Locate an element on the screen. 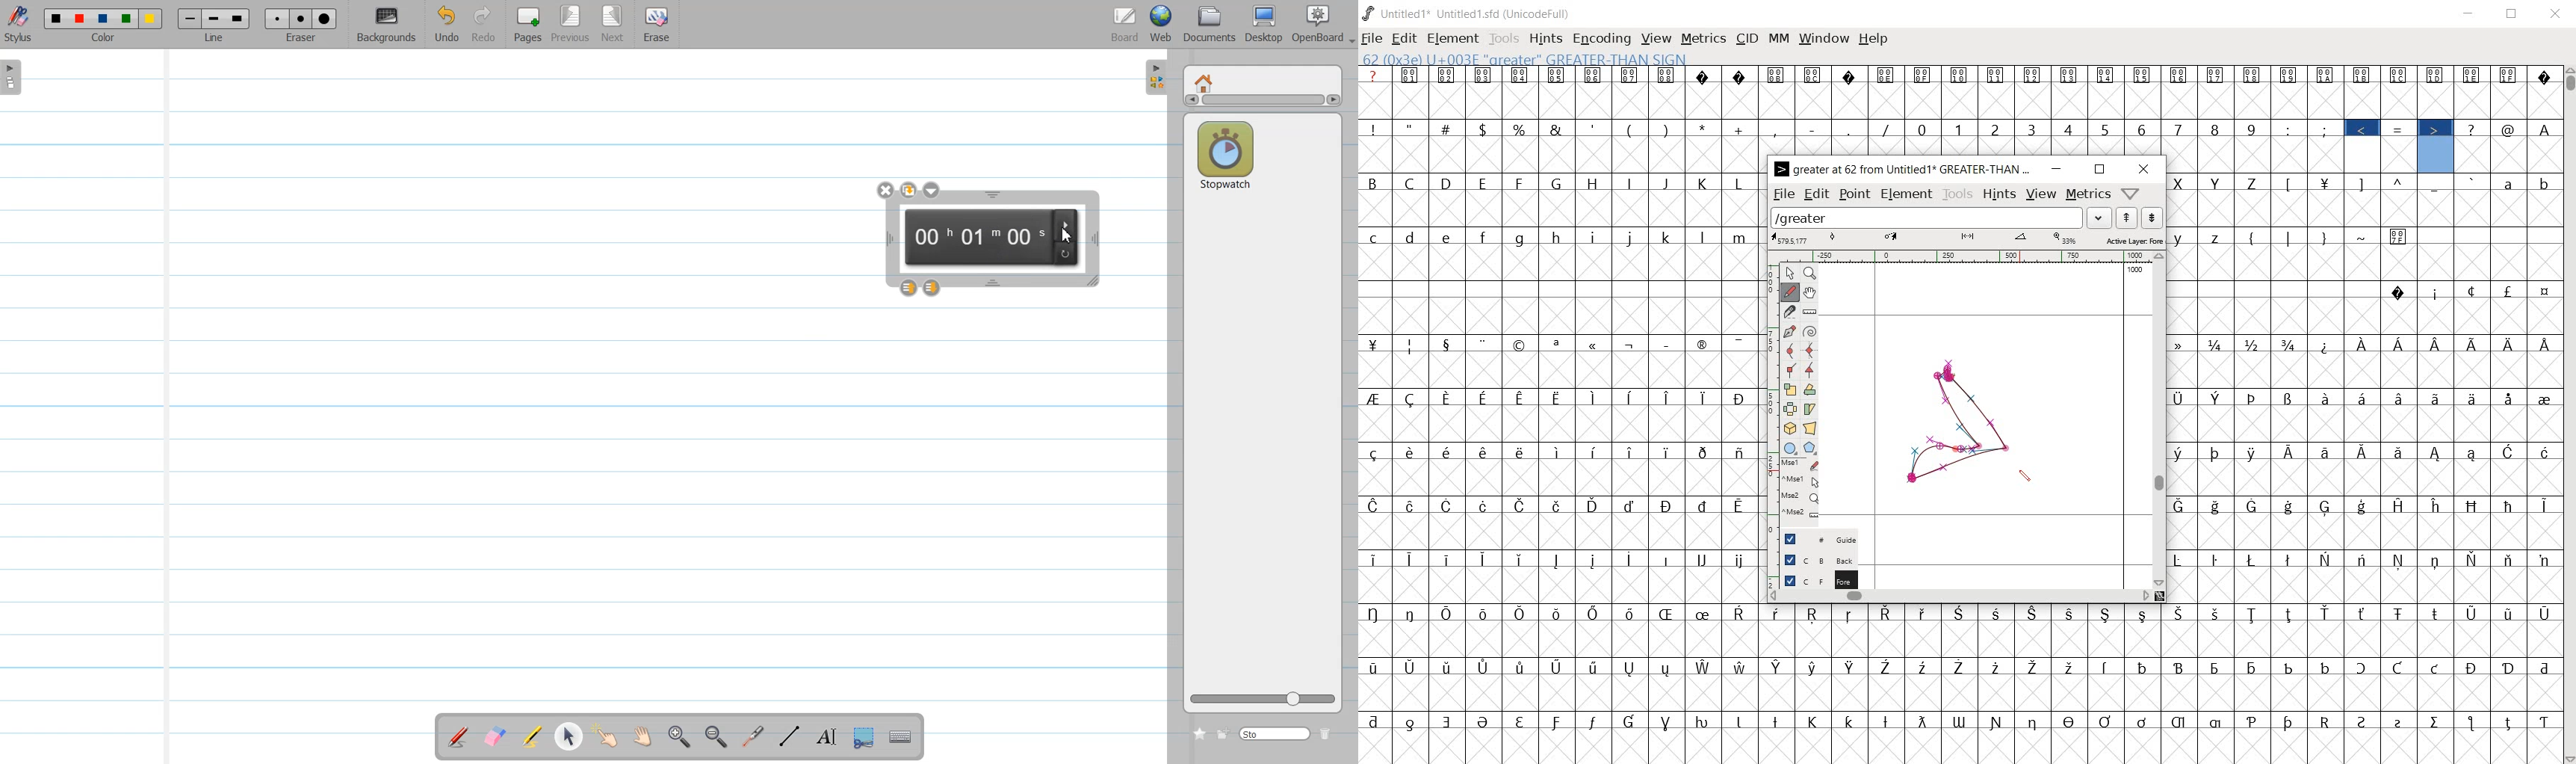  scrollbar is located at coordinates (2569, 415).